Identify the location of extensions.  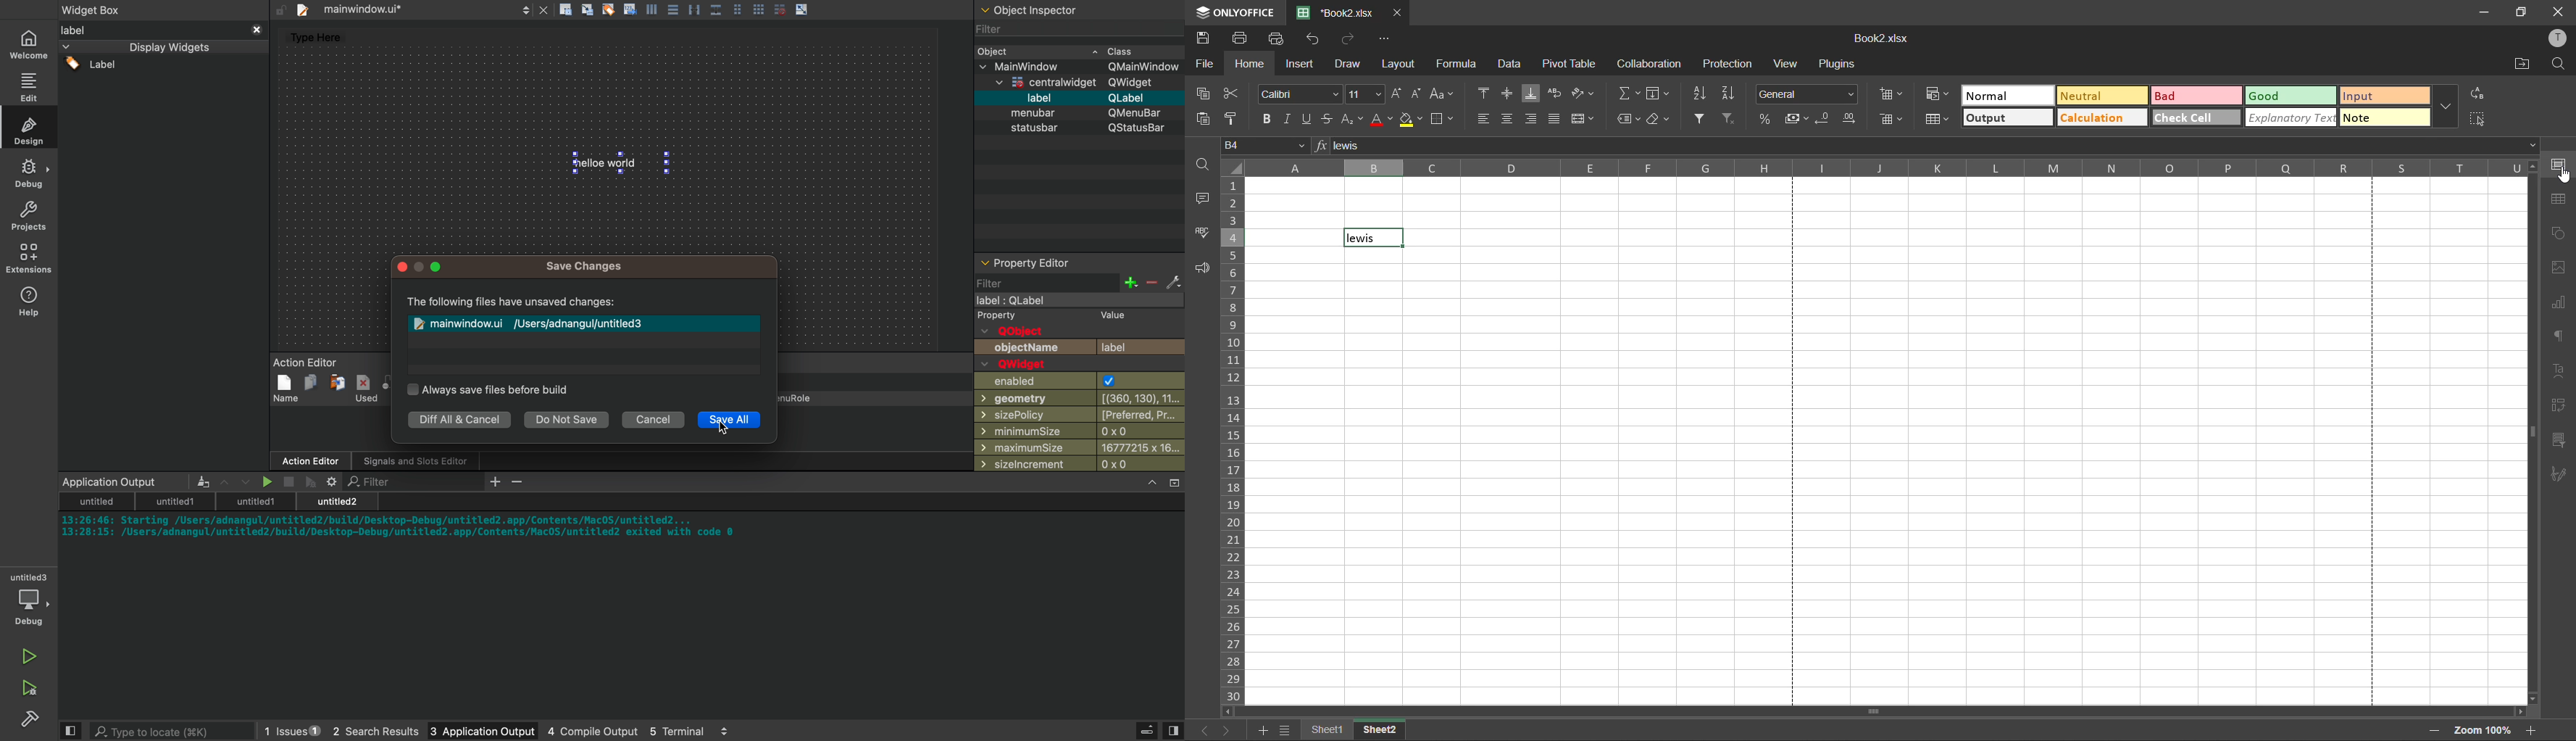
(31, 258).